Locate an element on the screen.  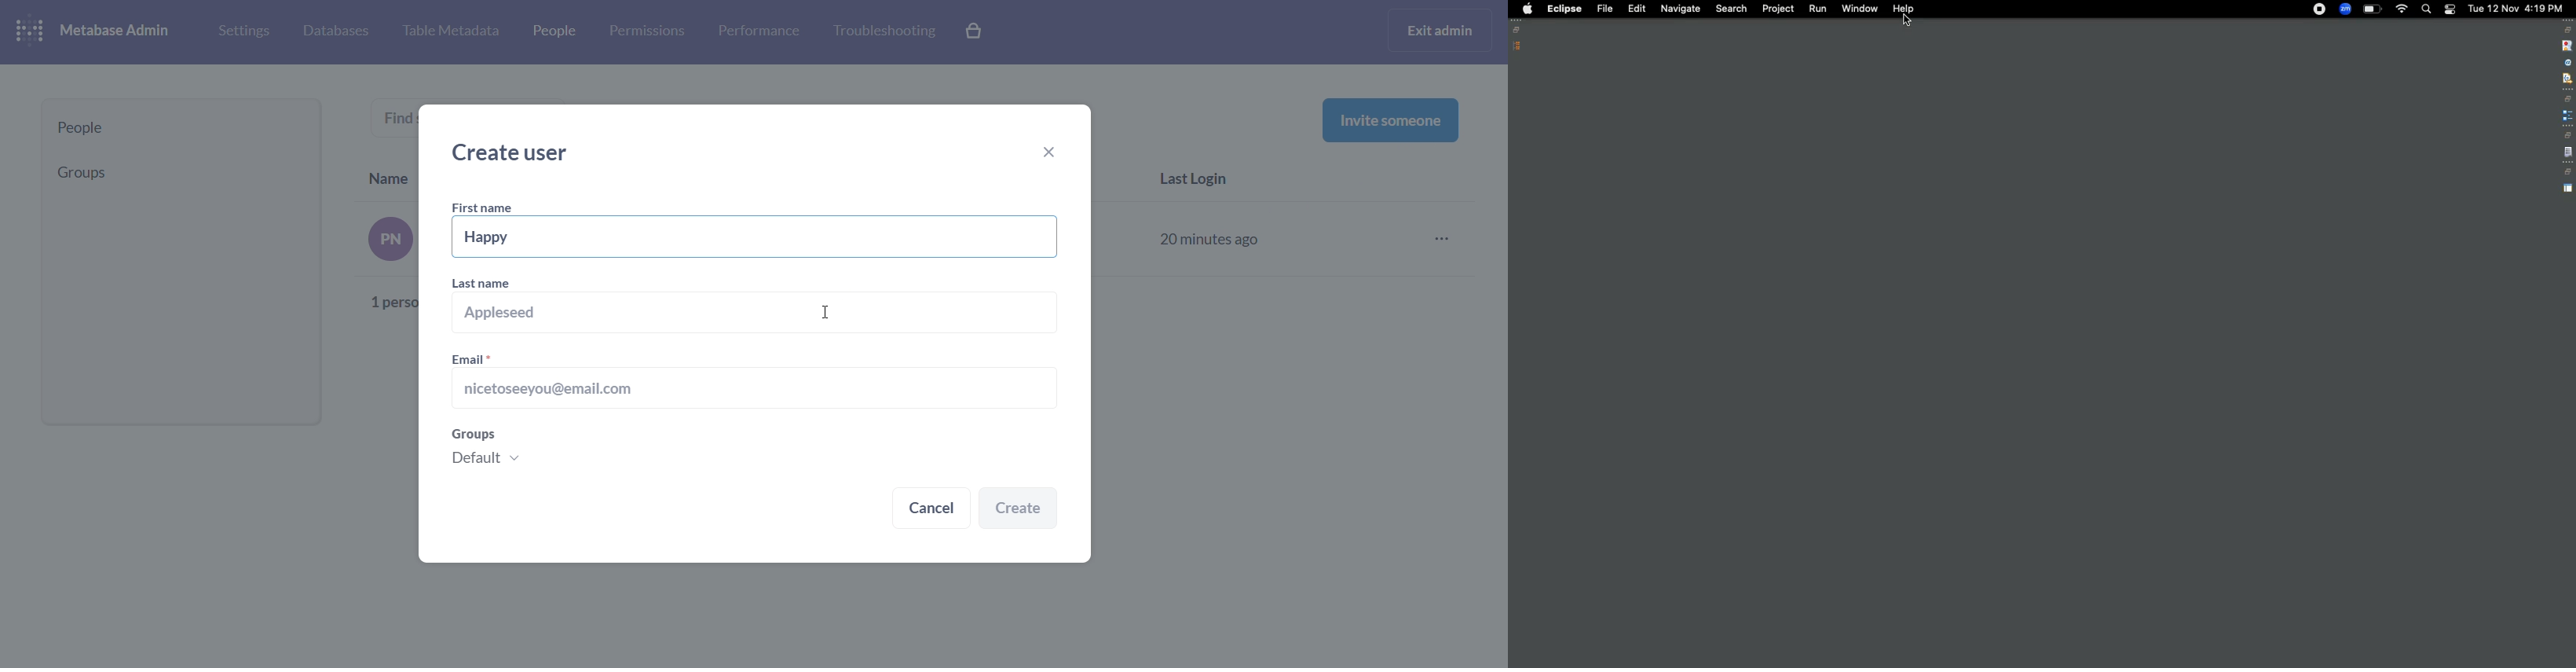
stop is located at coordinates (2566, 45).